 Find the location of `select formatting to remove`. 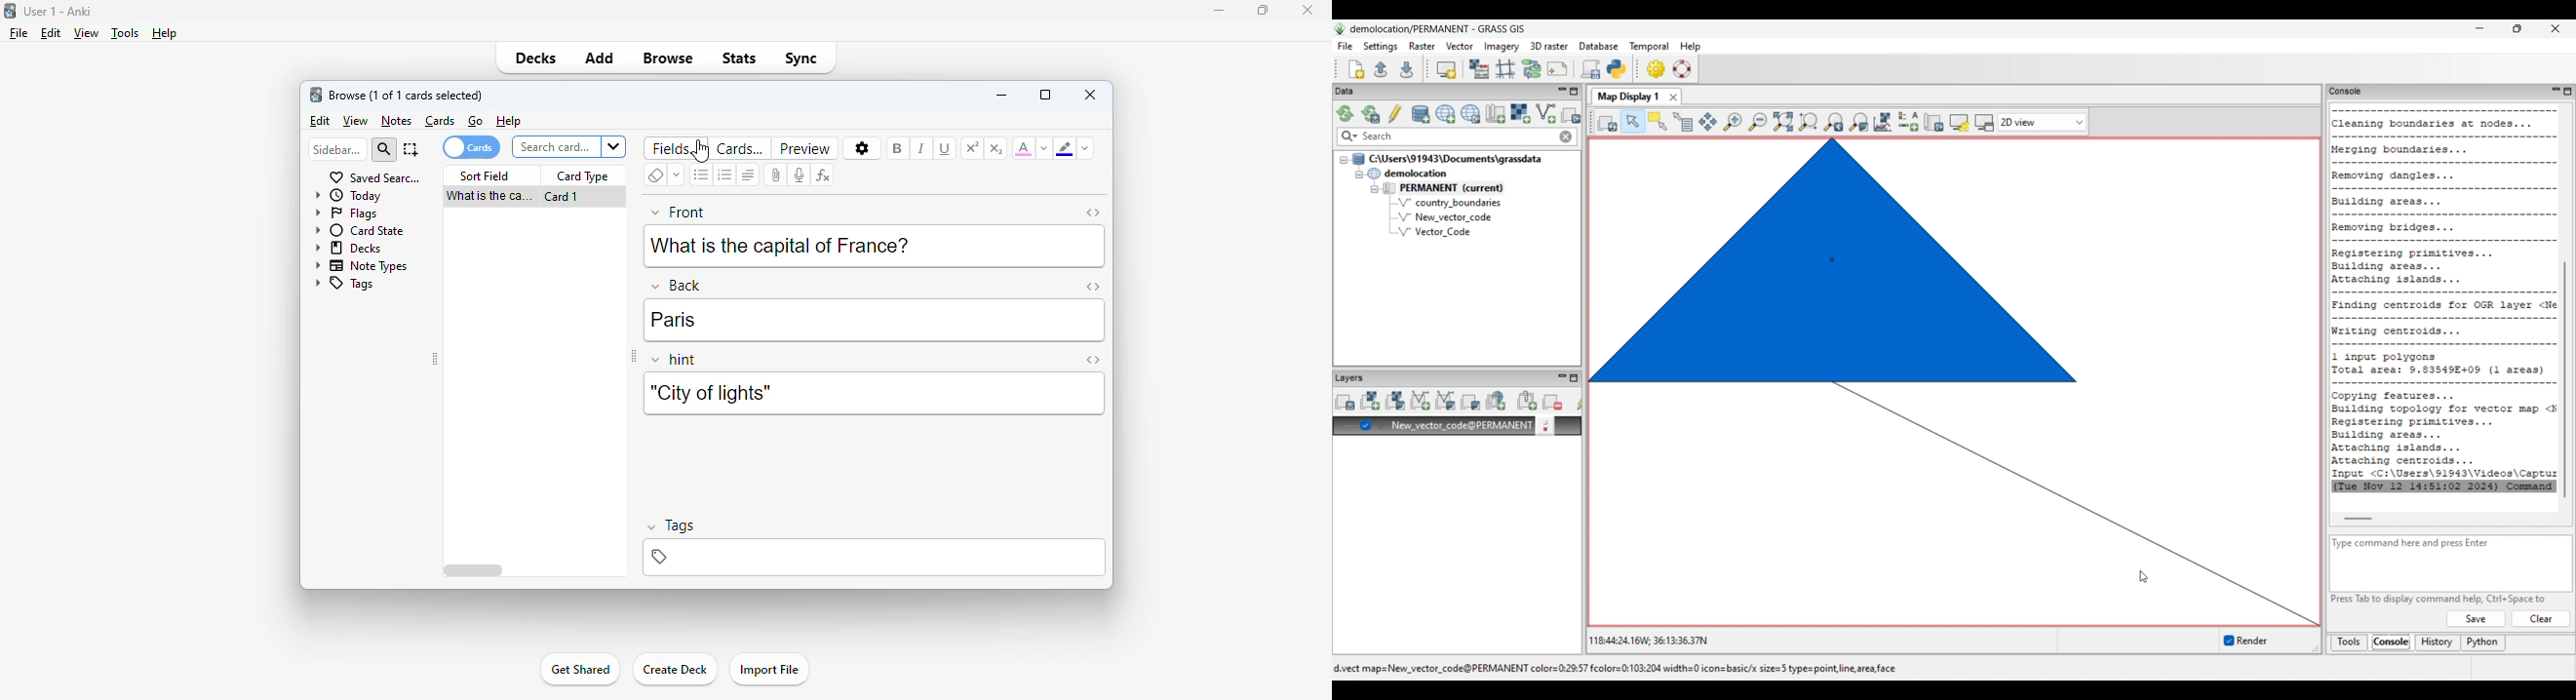

select formatting to remove is located at coordinates (677, 175).